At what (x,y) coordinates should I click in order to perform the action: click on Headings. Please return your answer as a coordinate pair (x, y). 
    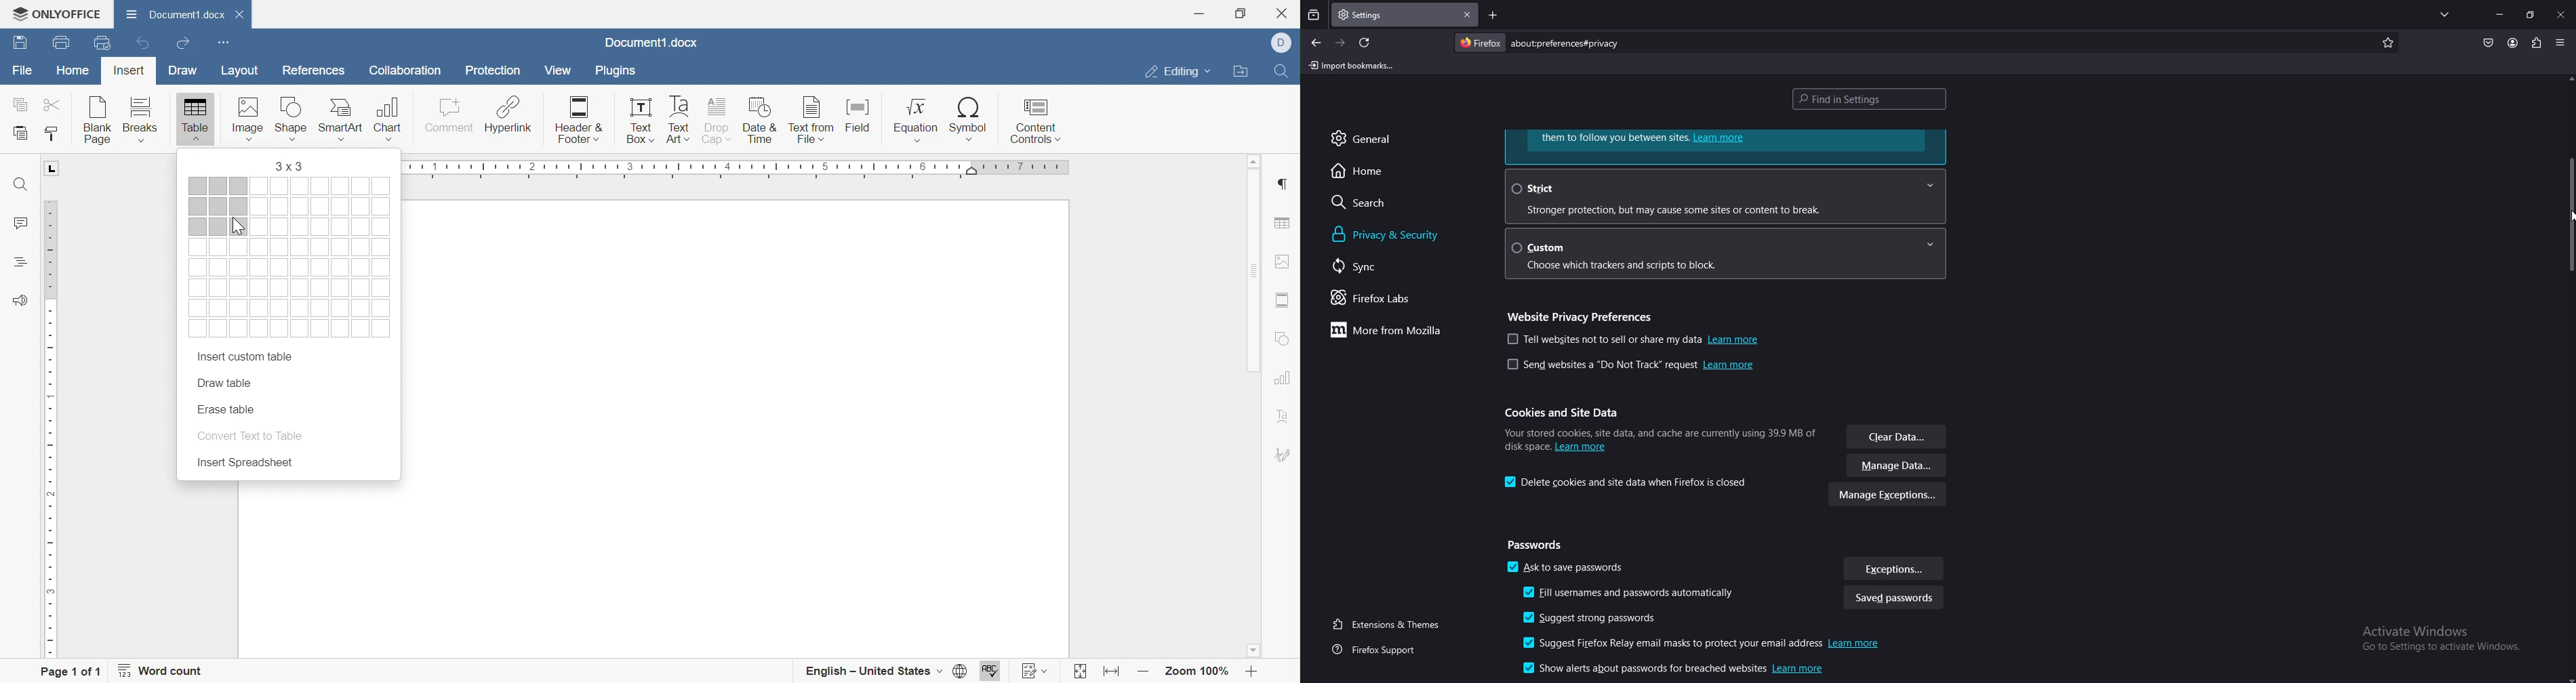
    Looking at the image, I should click on (22, 262).